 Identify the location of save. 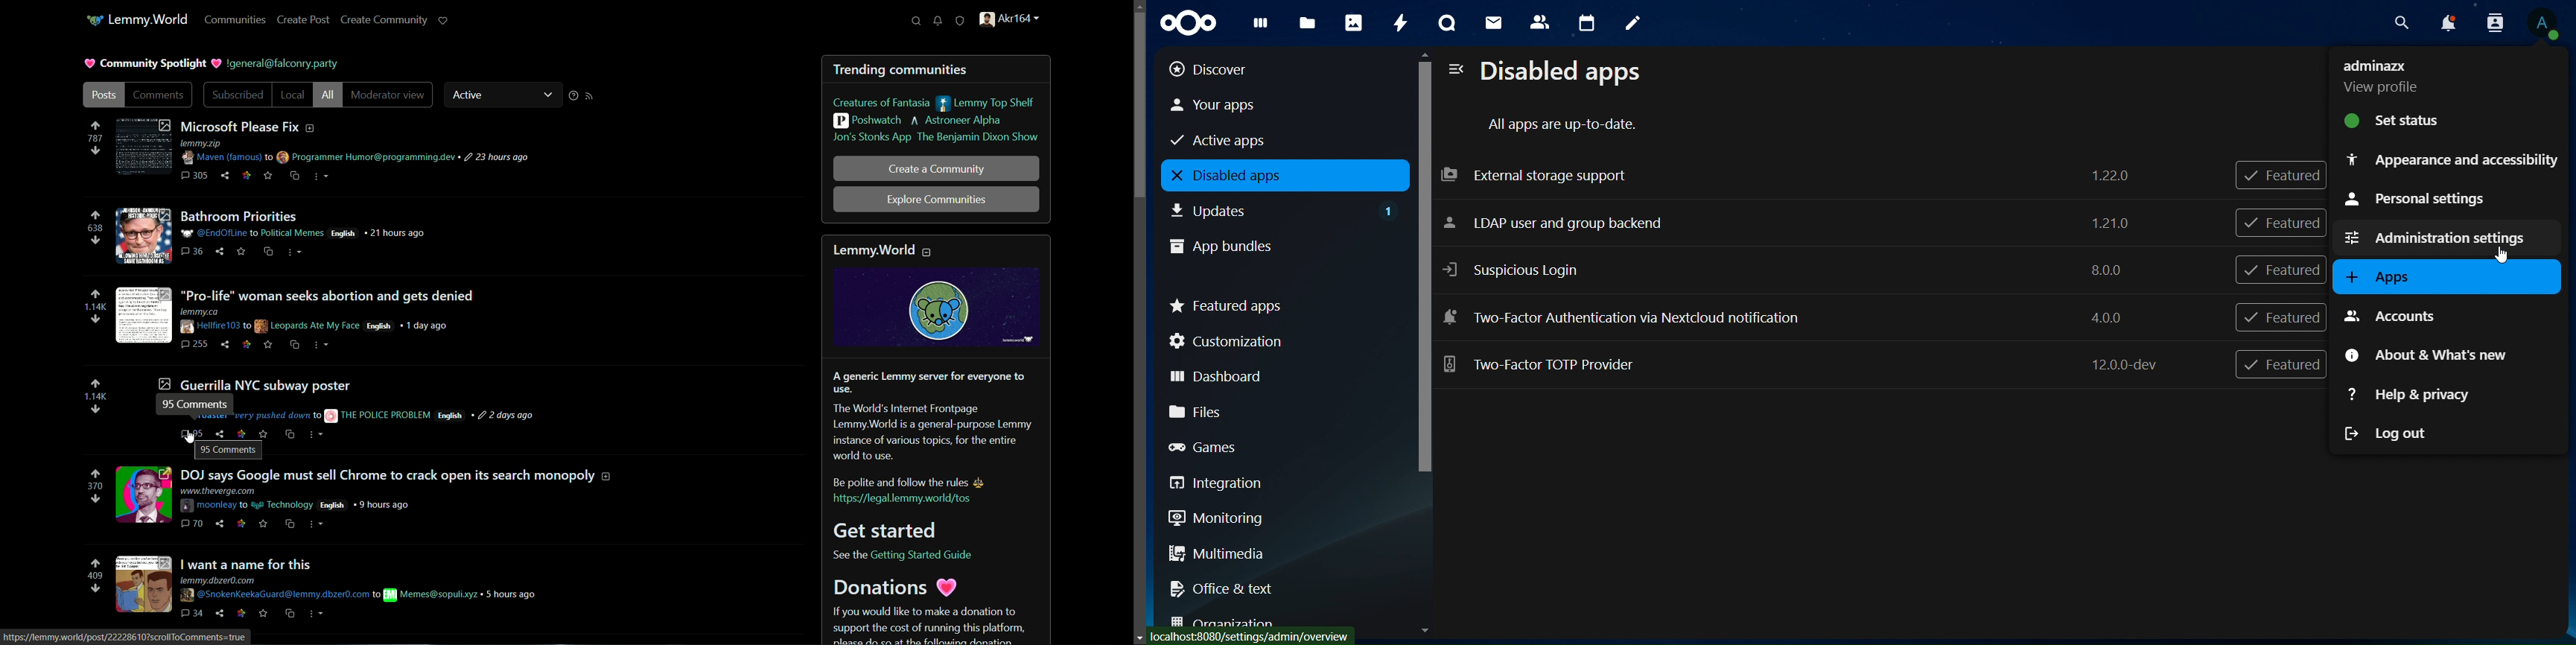
(263, 432).